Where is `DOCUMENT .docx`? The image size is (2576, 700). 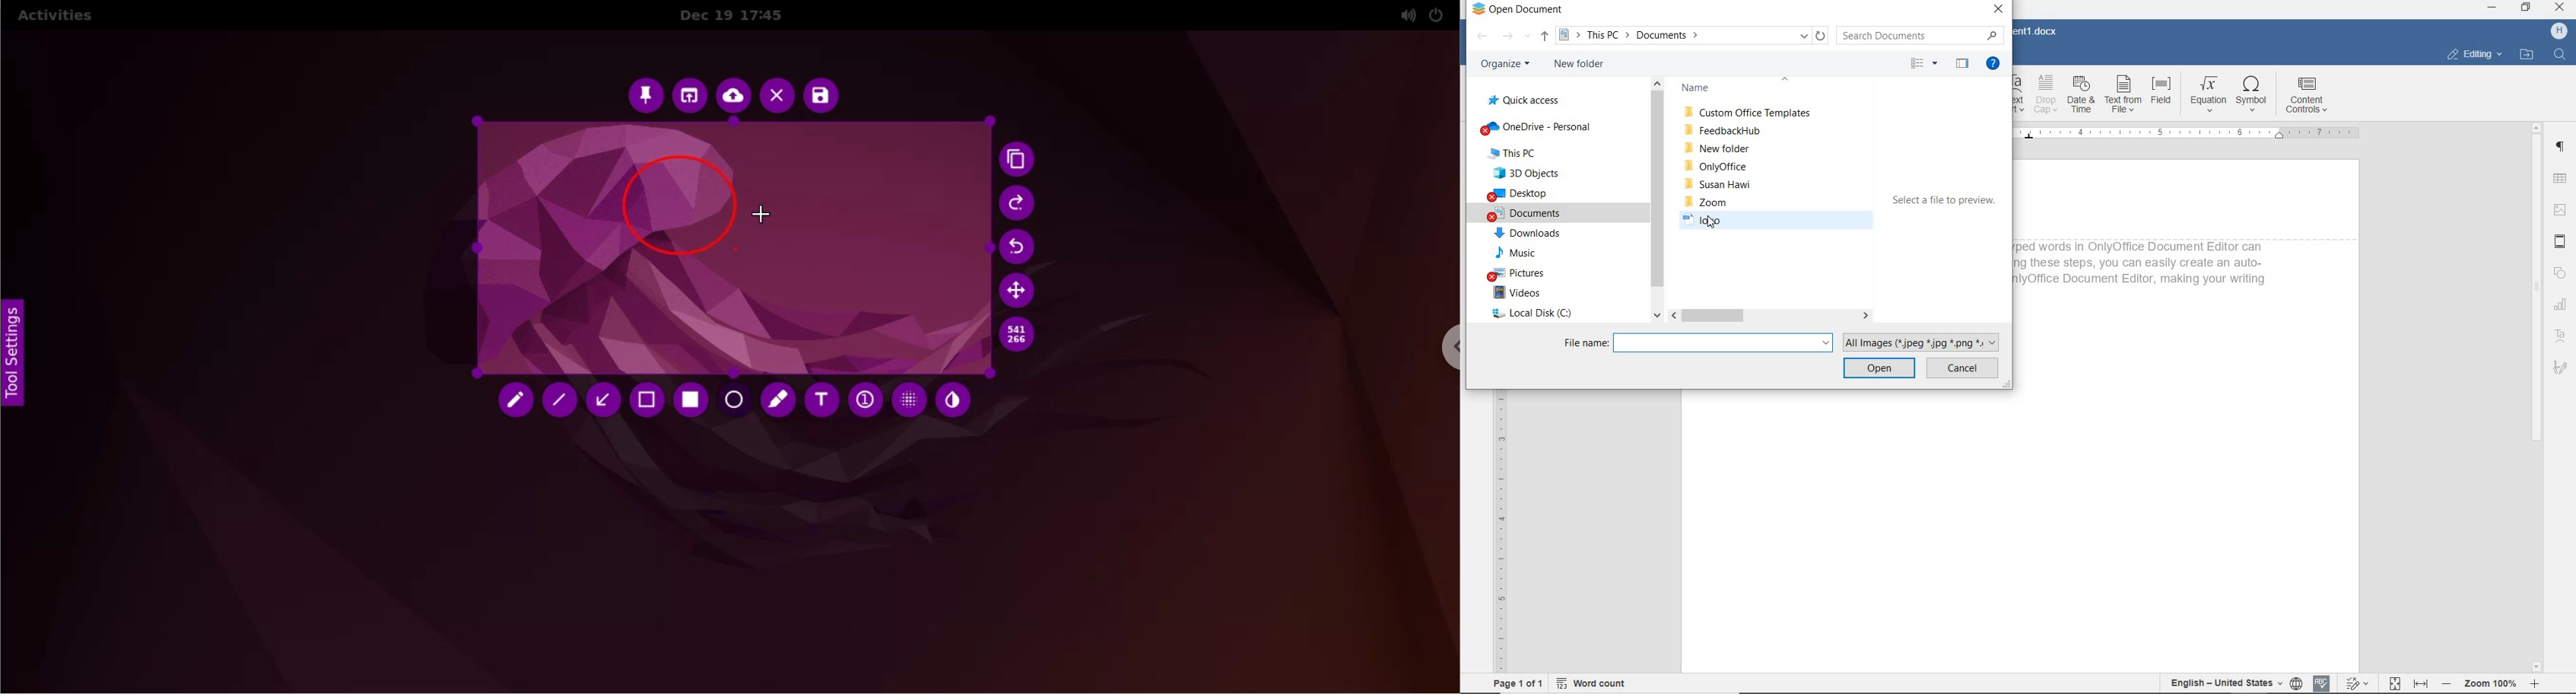 DOCUMENT .docx is located at coordinates (2039, 31).